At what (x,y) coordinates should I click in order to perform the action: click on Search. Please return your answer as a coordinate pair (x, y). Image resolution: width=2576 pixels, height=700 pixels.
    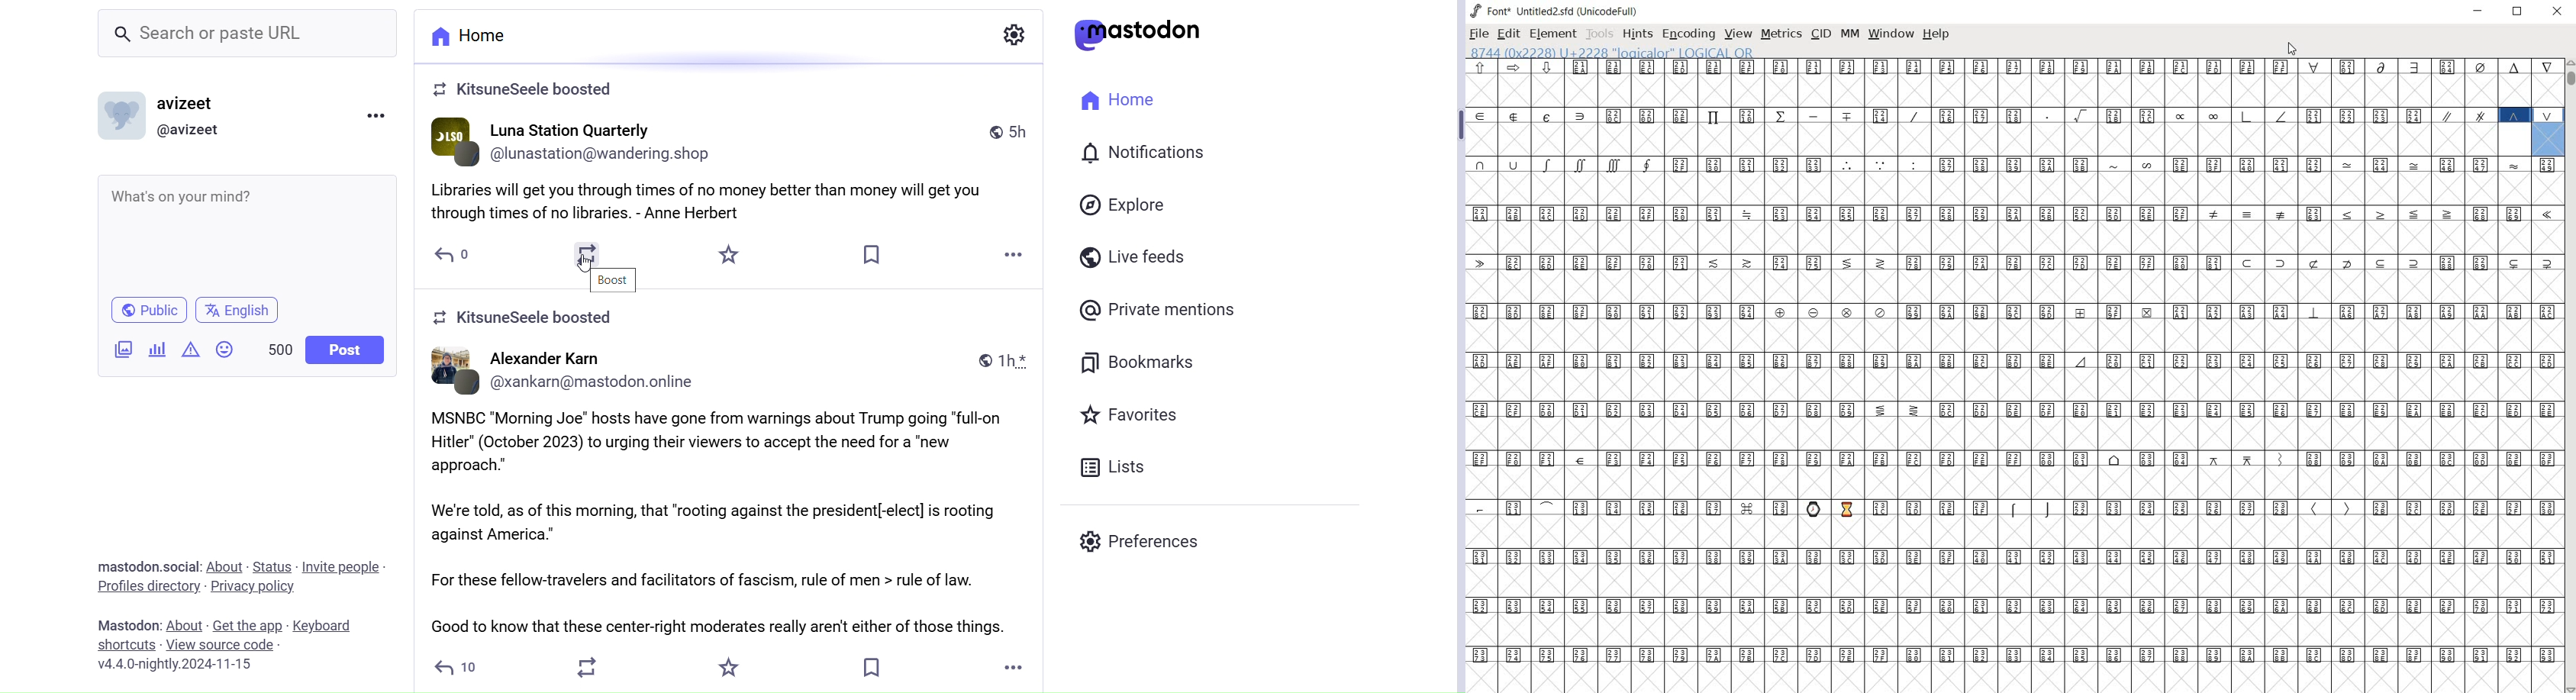
    Looking at the image, I should click on (248, 34).